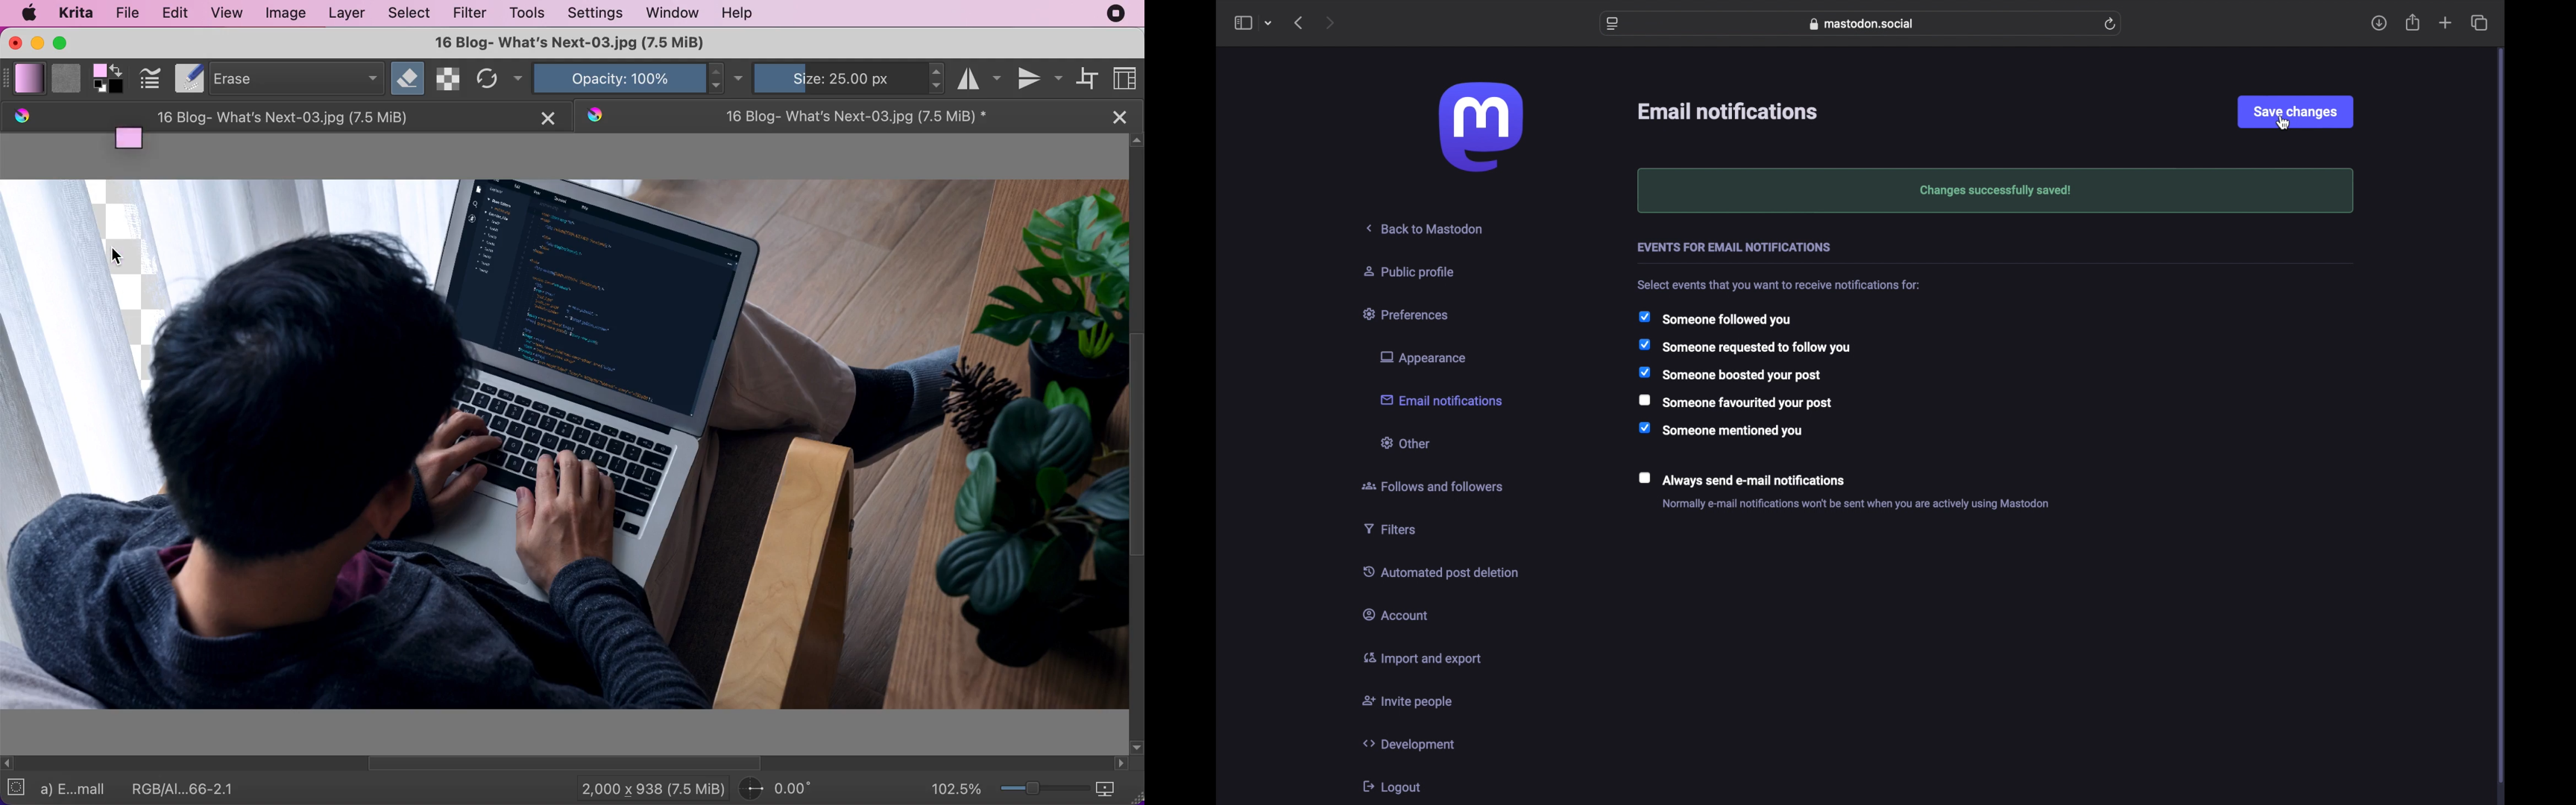 This screenshot has width=2576, height=812. What do you see at coordinates (737, 14) in the screenshot?
I see `help` at bounding box center [737, 14].